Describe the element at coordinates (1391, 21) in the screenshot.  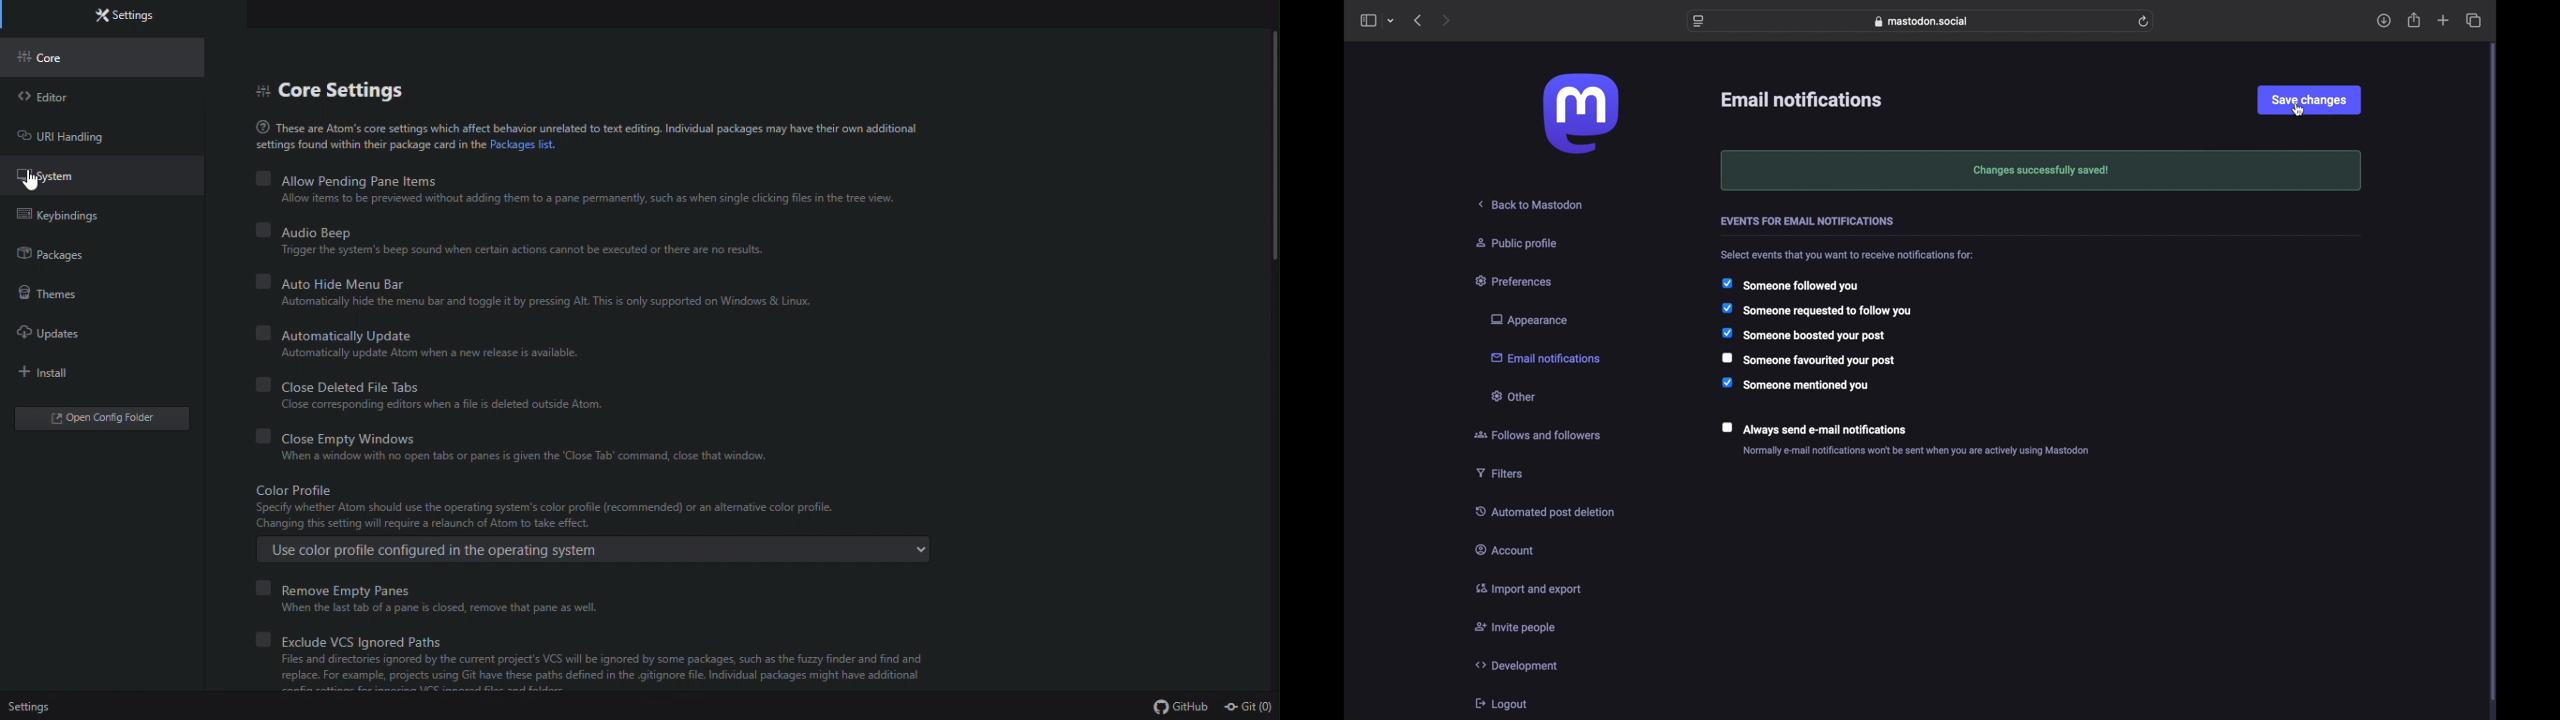
I see `tab group picker` at that location.